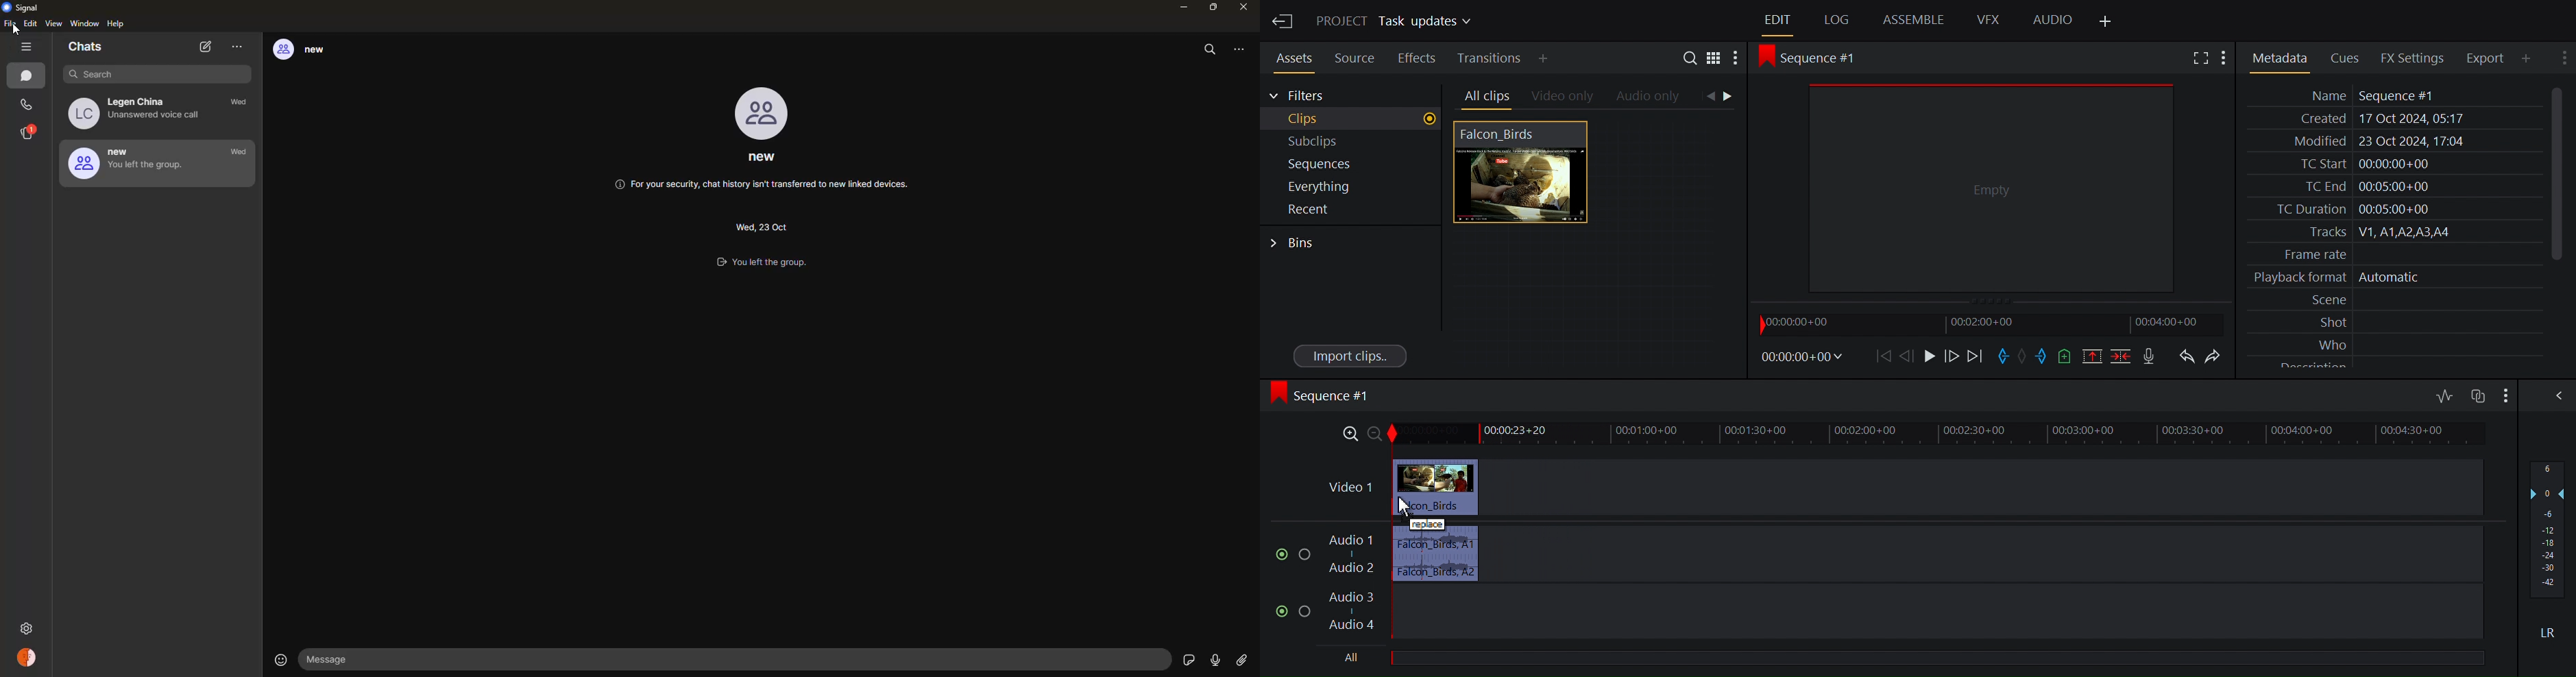 The width and height of the screenshot is (2576, 700). What do you see at coordinates (29, 133) in the screenshot?
I see `stories` at bounding box center [29, 133].